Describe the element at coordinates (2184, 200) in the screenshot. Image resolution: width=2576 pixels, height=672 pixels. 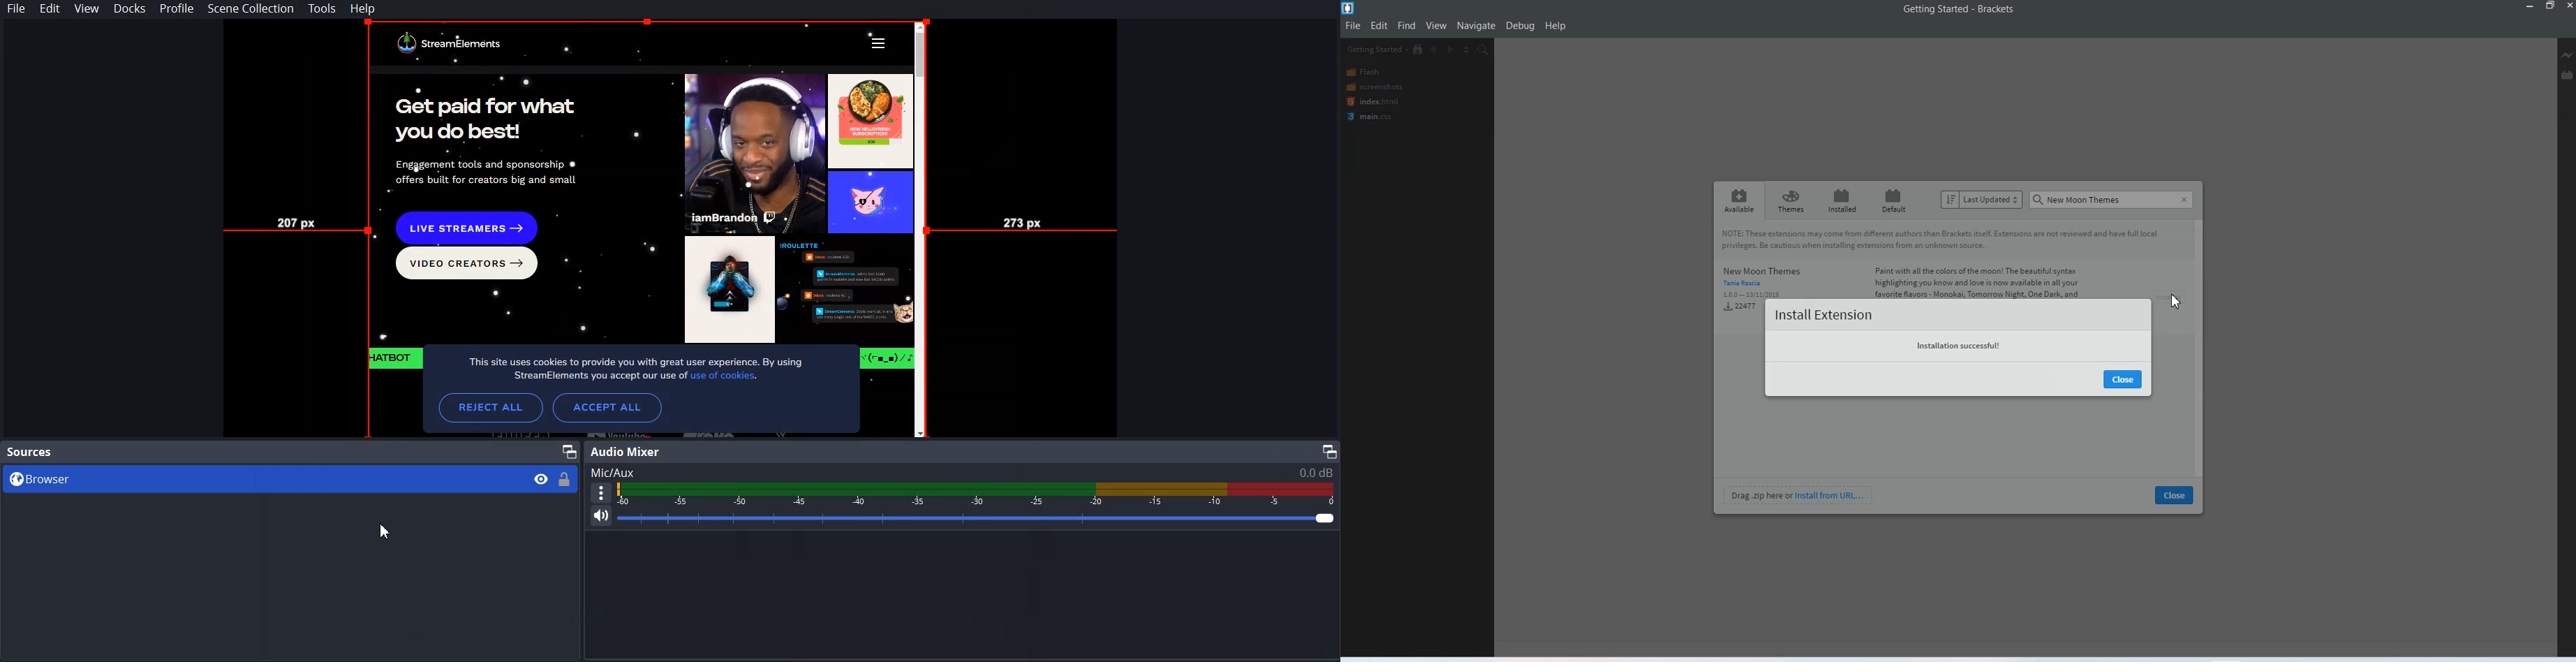
I see `Close` at that location.